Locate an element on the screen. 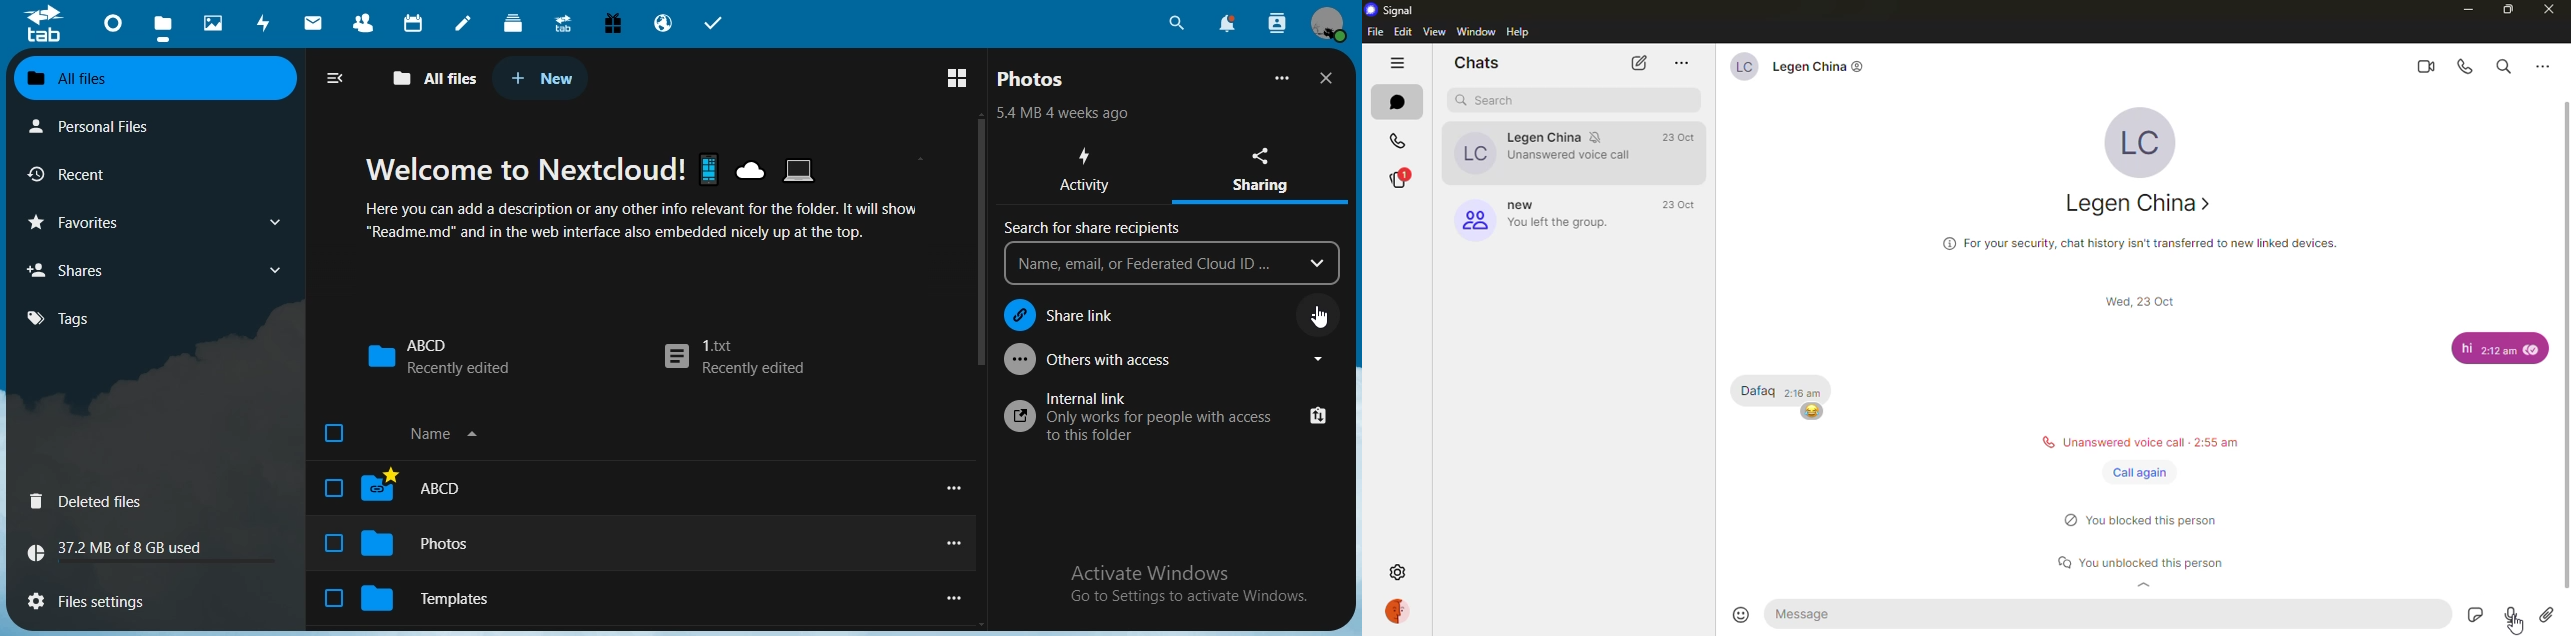 This screenshot has width=2576, height=644. close is located at coordinates (1330, 78).